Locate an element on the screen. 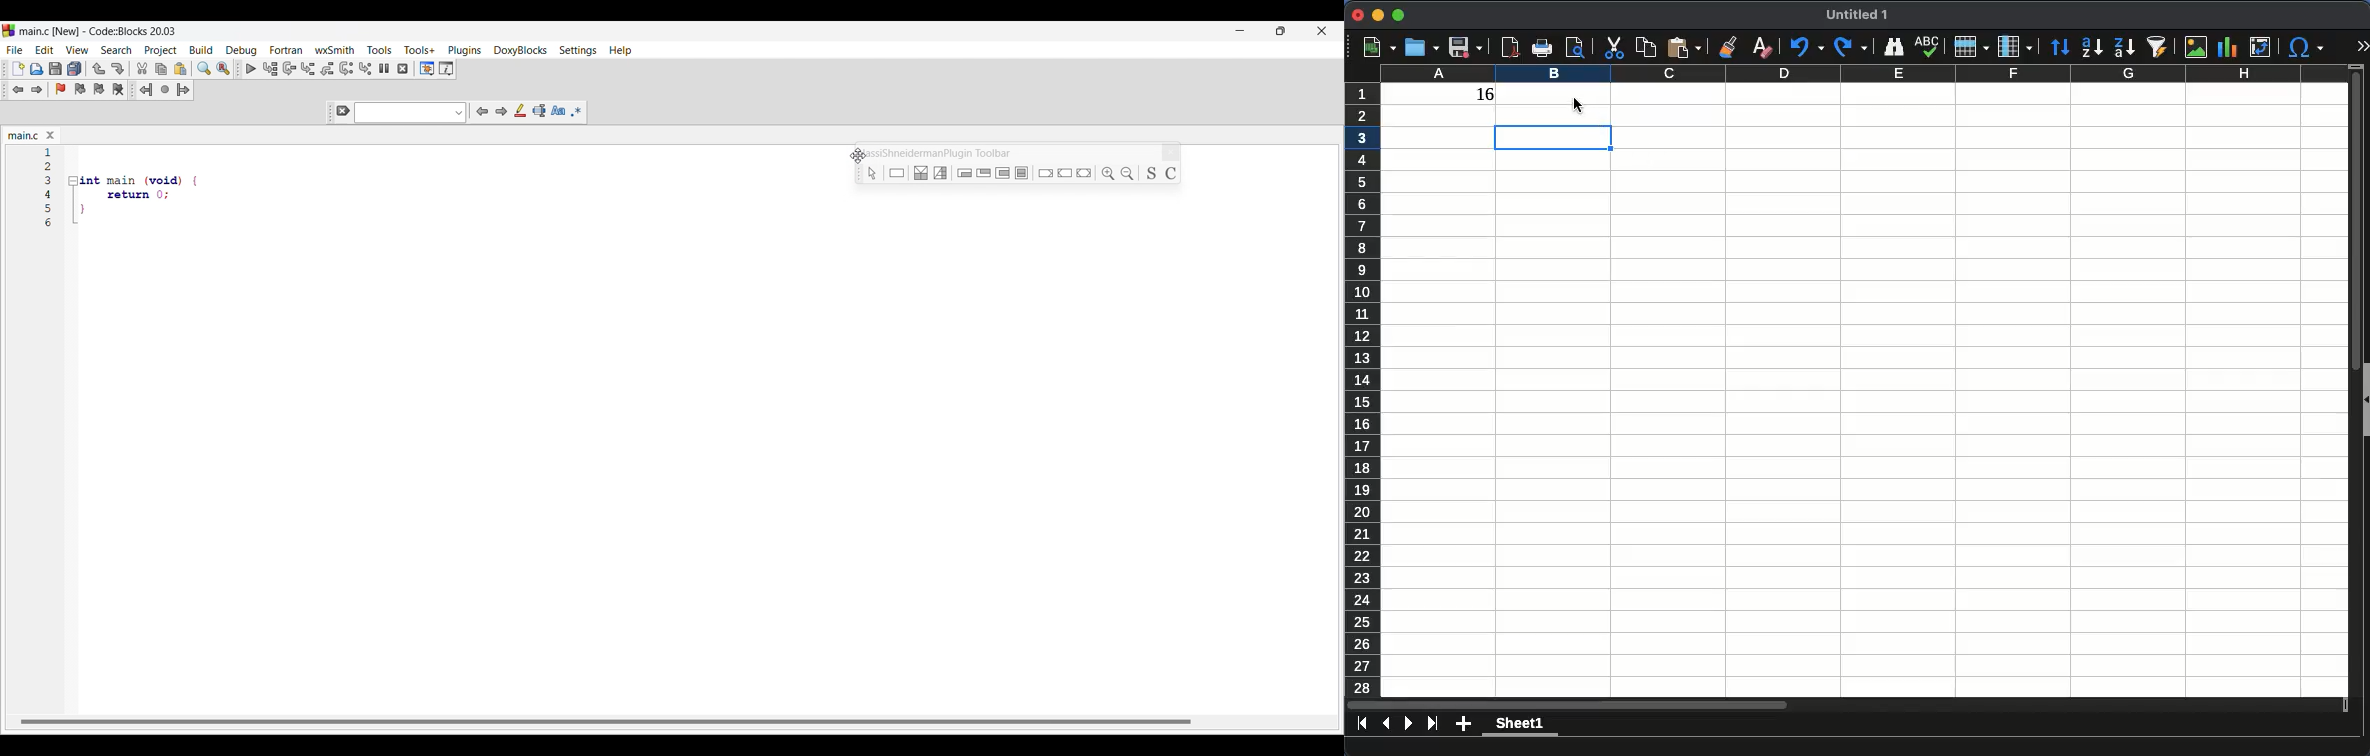 This screenshot has width=2380, height=756. Build menu is located at coordinates (201, 50).